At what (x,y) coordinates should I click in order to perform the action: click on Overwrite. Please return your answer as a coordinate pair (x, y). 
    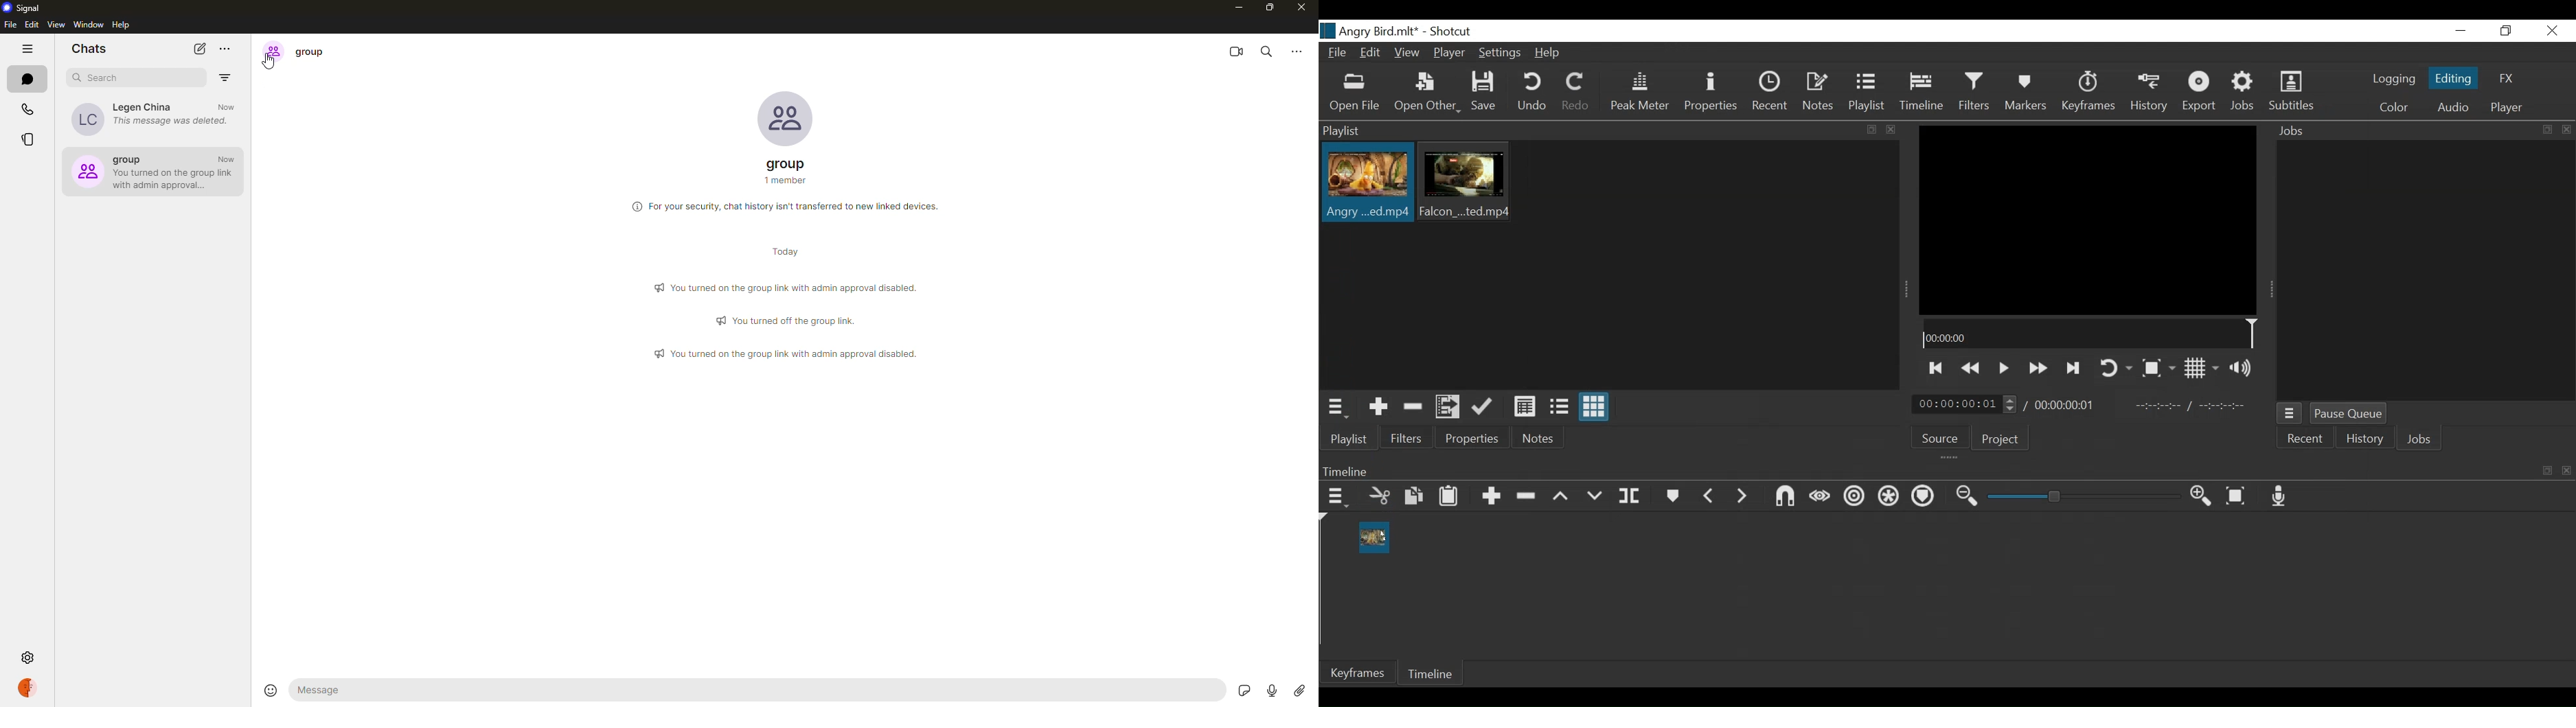
    Looking at the image, I should click on (1594, 496).